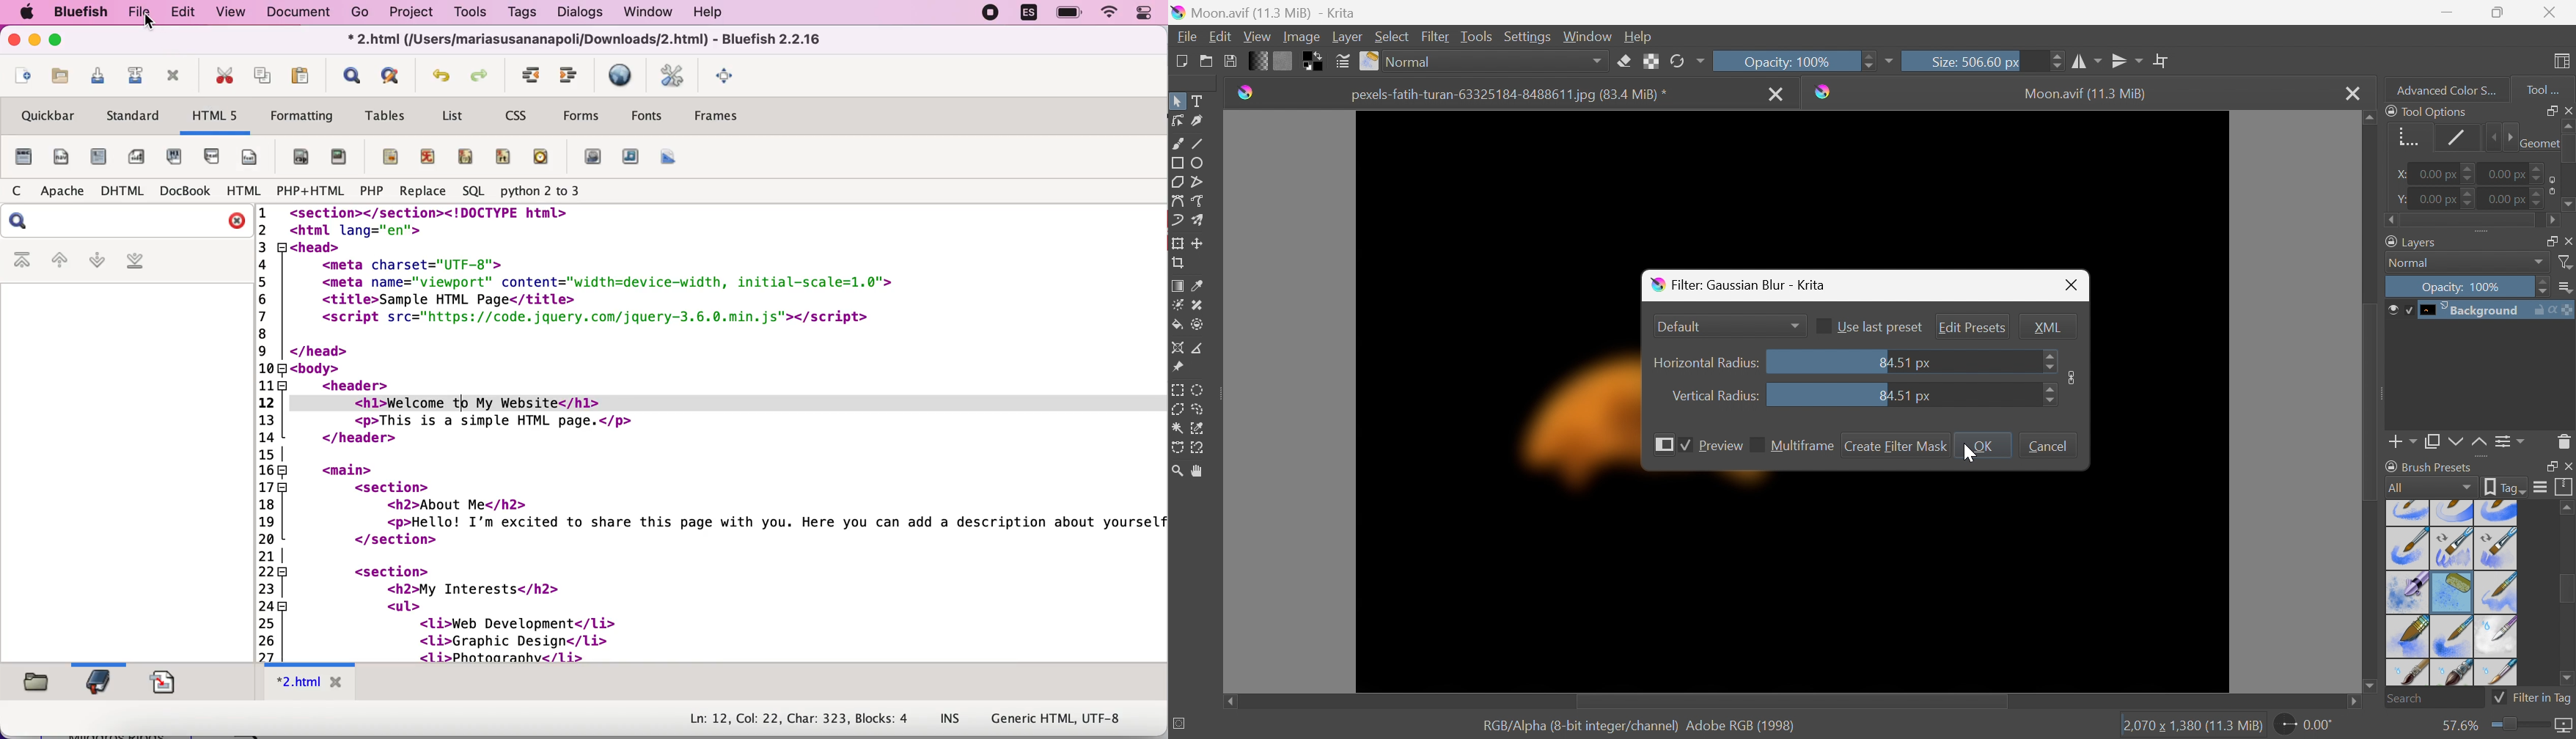 This screenshot has height=756, width=2576. What do you see at coordinates (1585, 37) in the screenshot?
I see `Window` at bounding box center [1585, 37].